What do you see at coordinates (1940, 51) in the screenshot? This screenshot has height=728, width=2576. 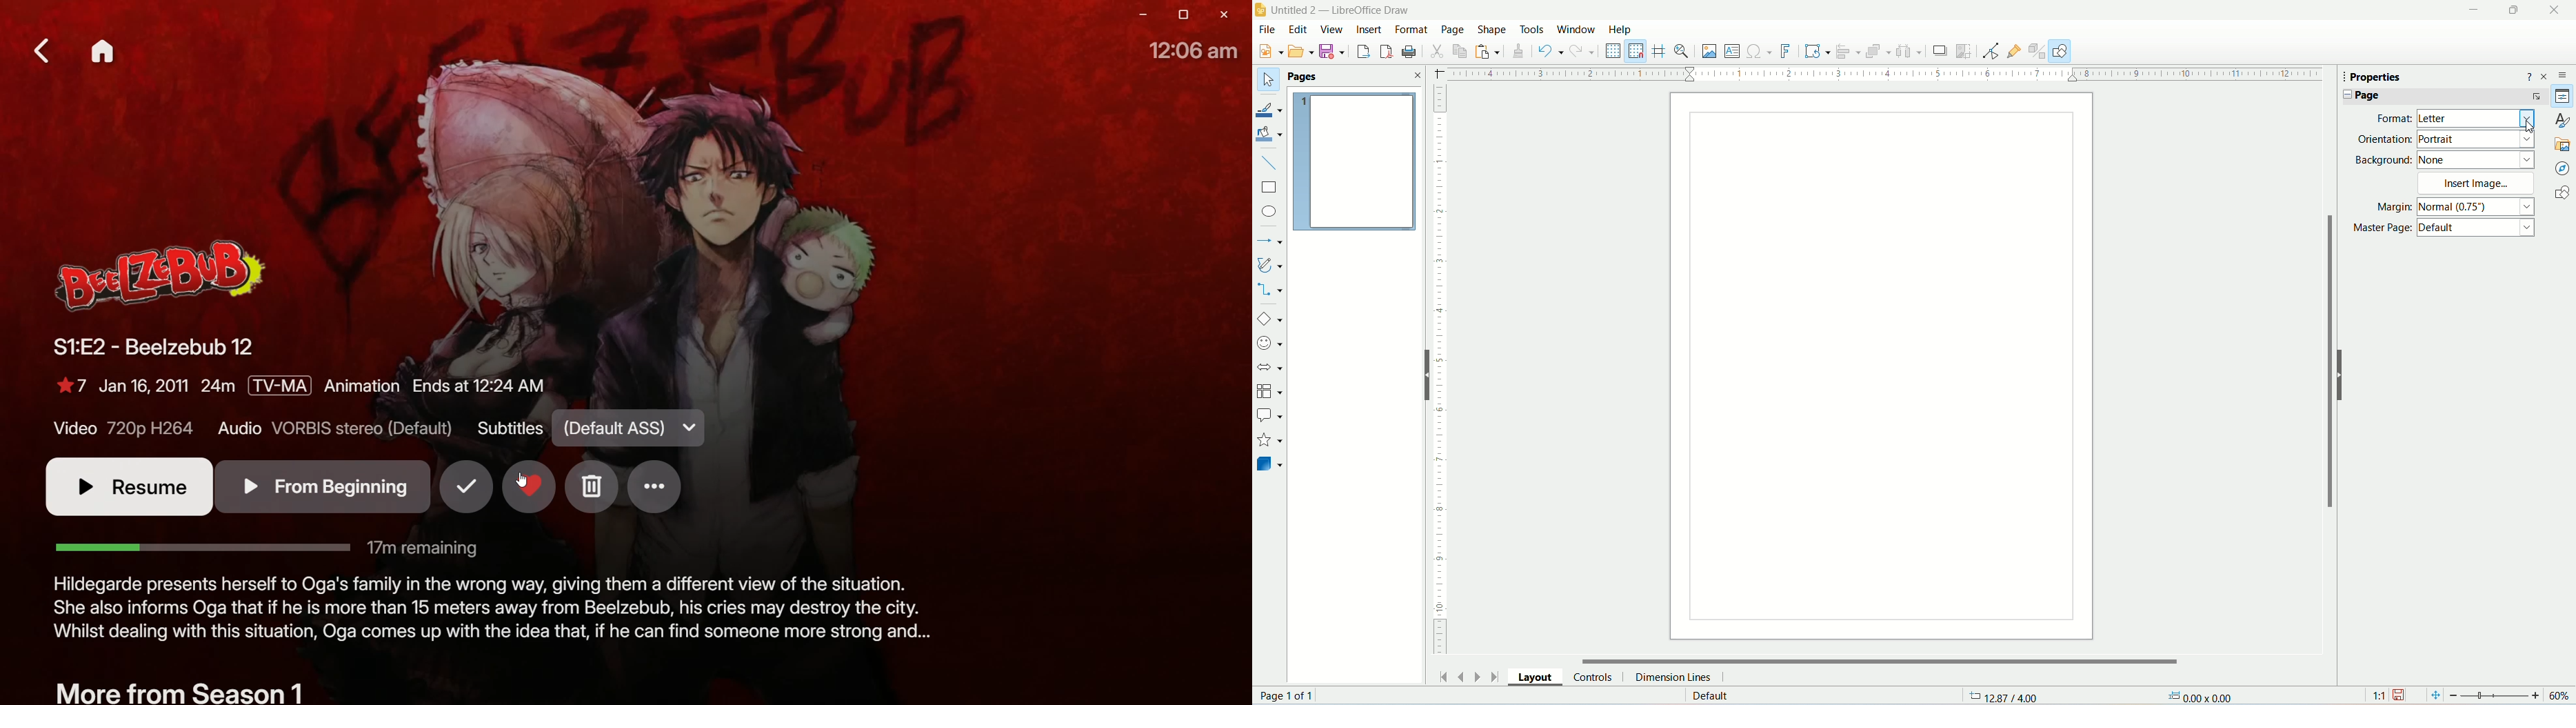 I see `crop images` at bounding box center [1940, 51].